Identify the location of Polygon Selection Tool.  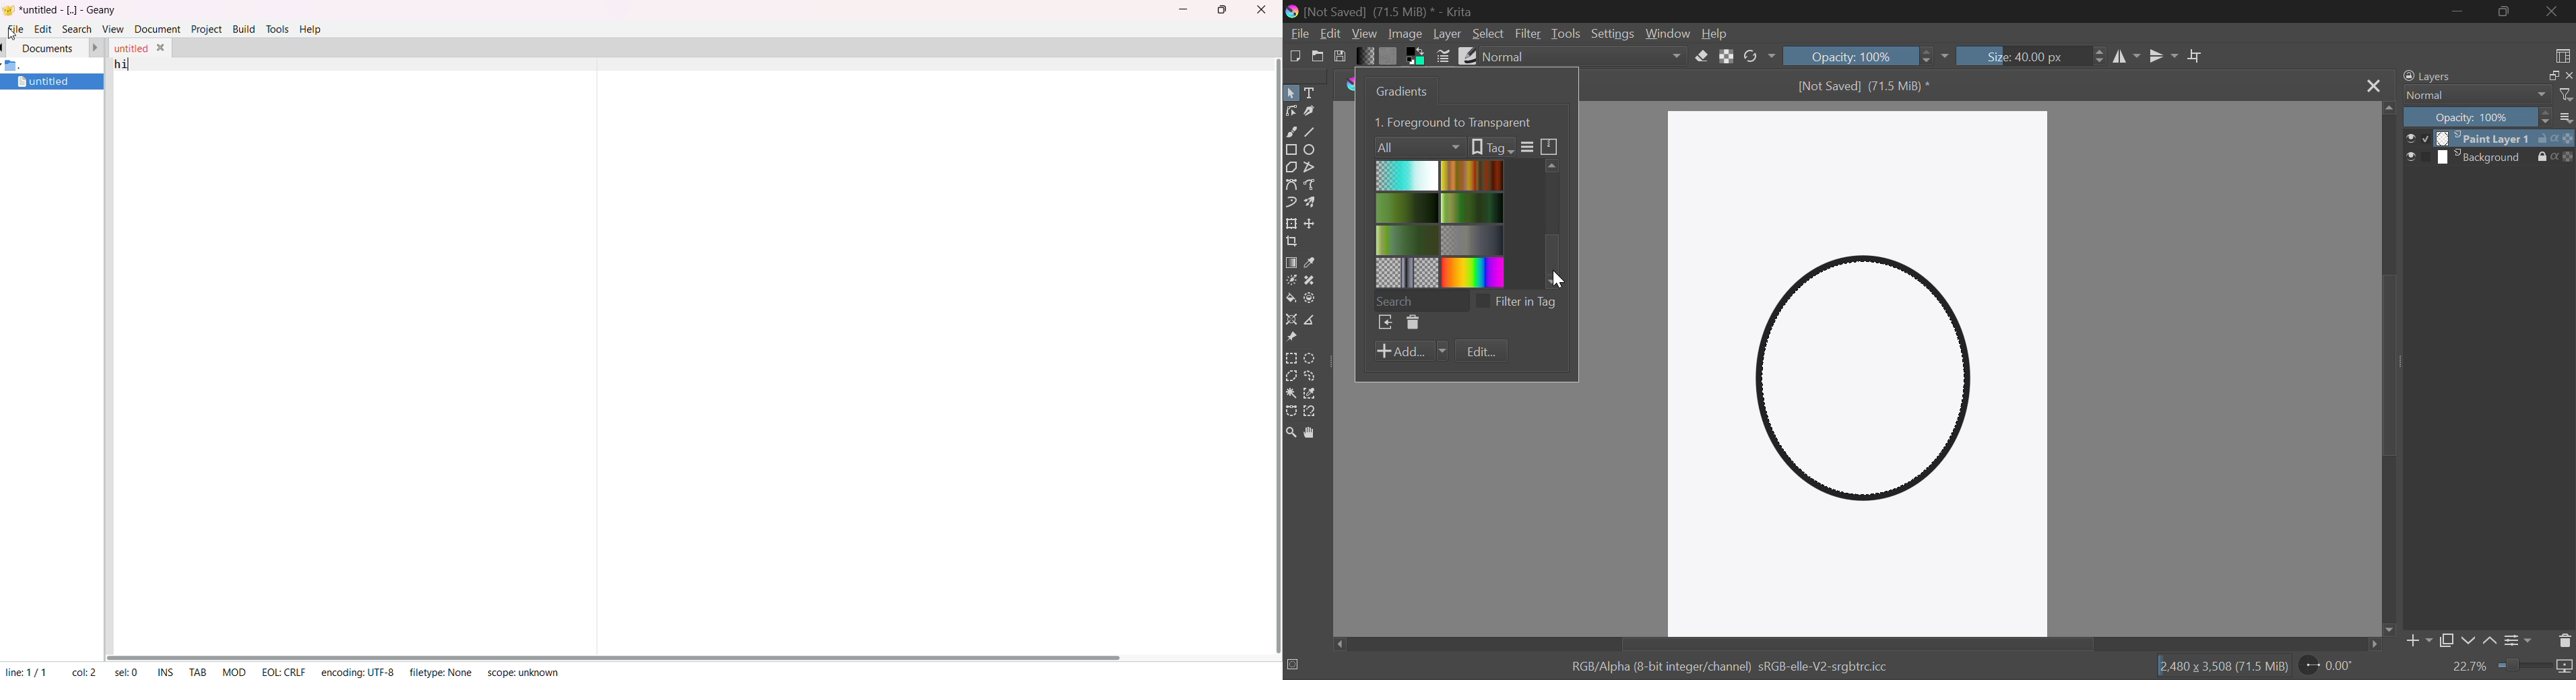
(1291, 376).